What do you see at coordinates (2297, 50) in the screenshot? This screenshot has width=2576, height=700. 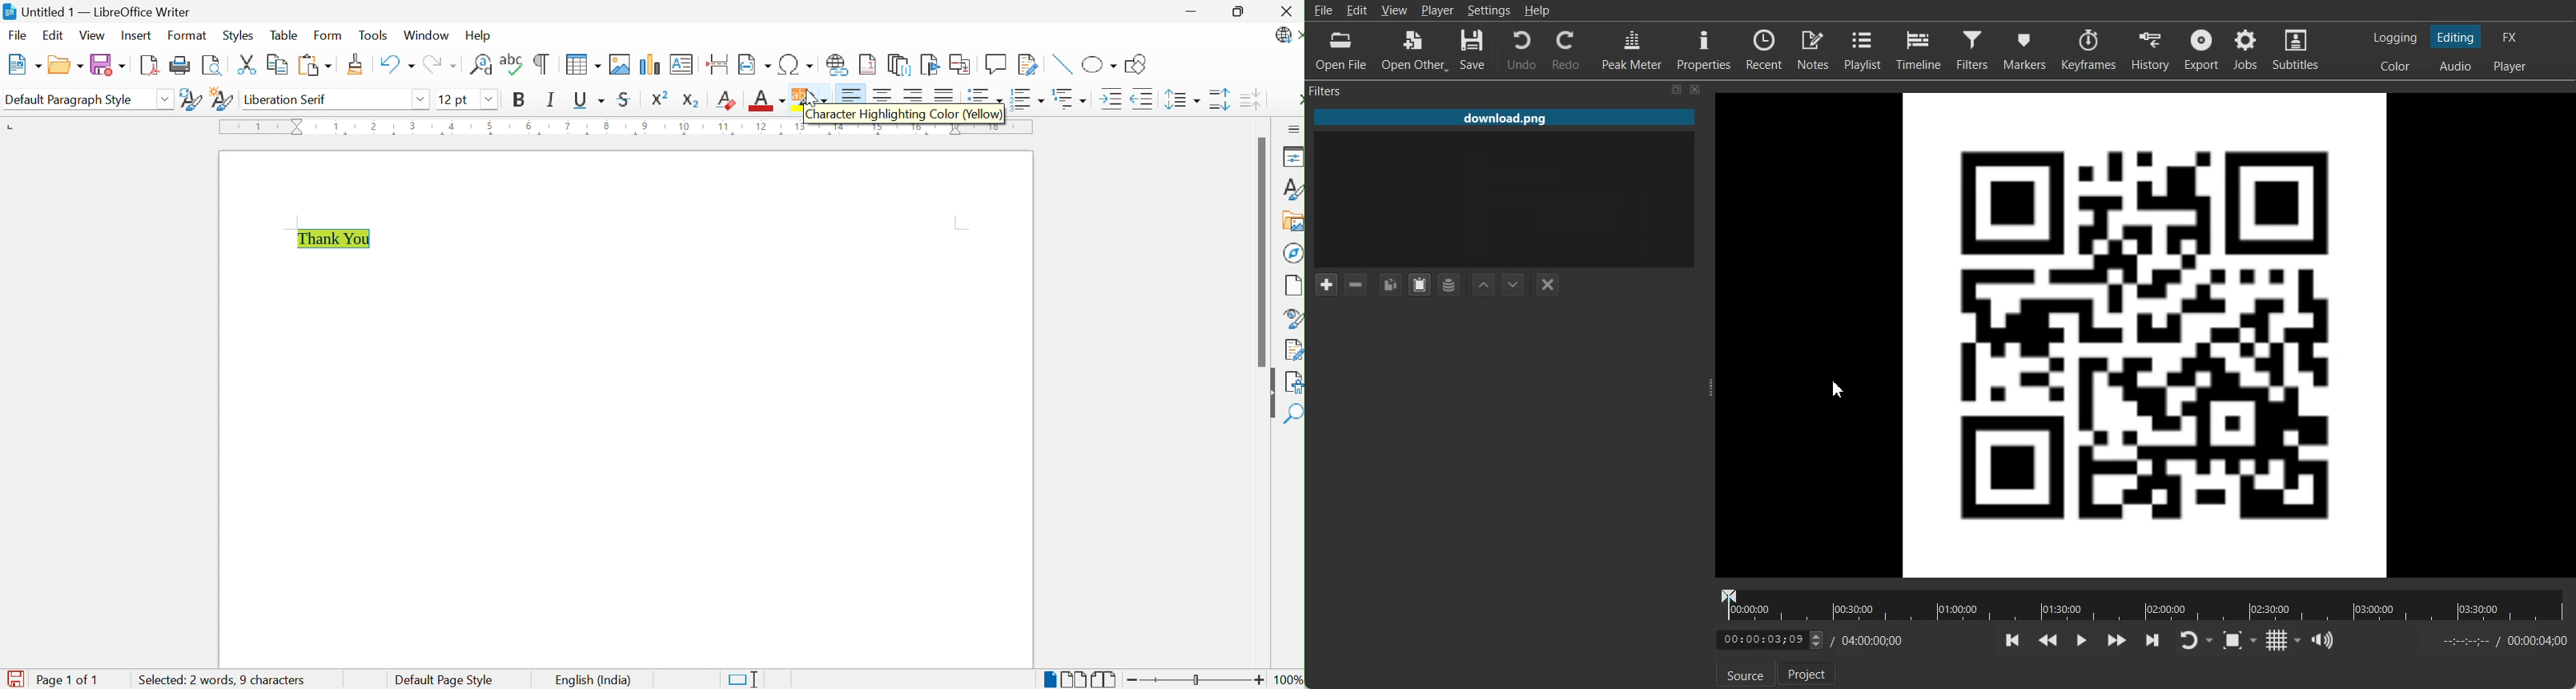 I see `Subtitles` at bounding box center [2297, 50].